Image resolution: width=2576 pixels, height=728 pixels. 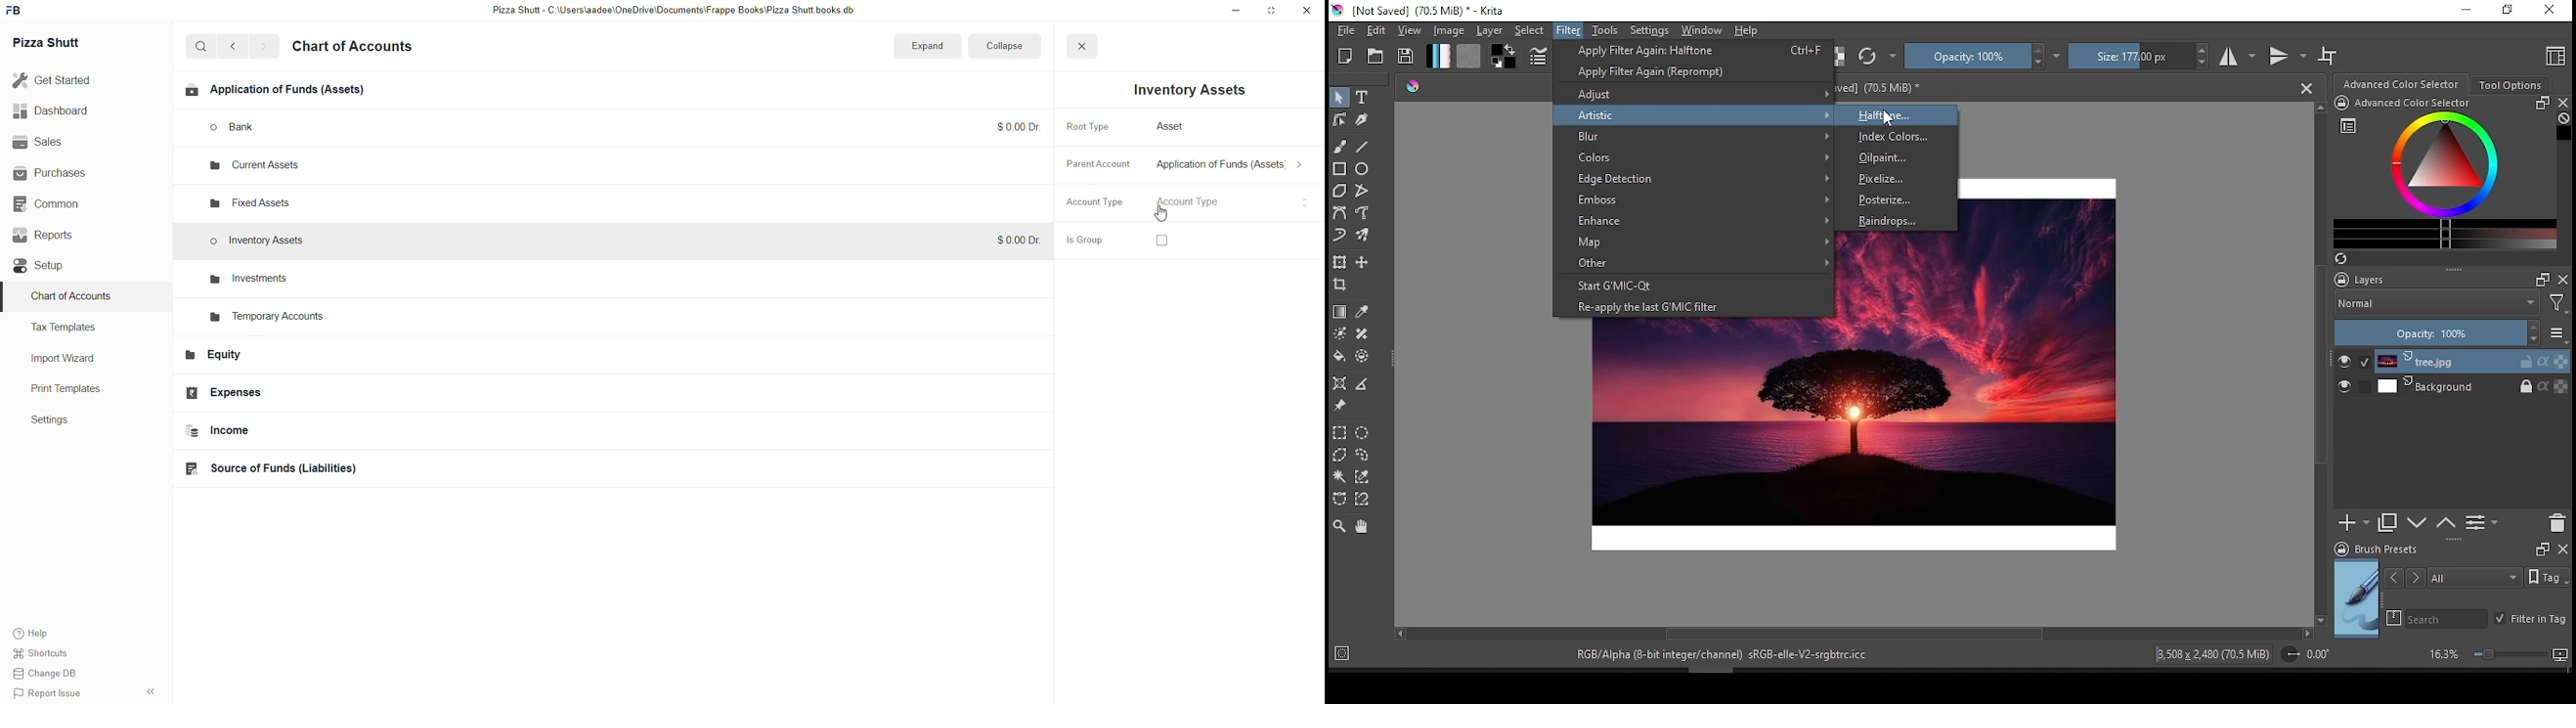 What do you see at coordinates (1368, 169) in the screenshot?
I see `ellipse tool` at bounding box center [1368, 169].